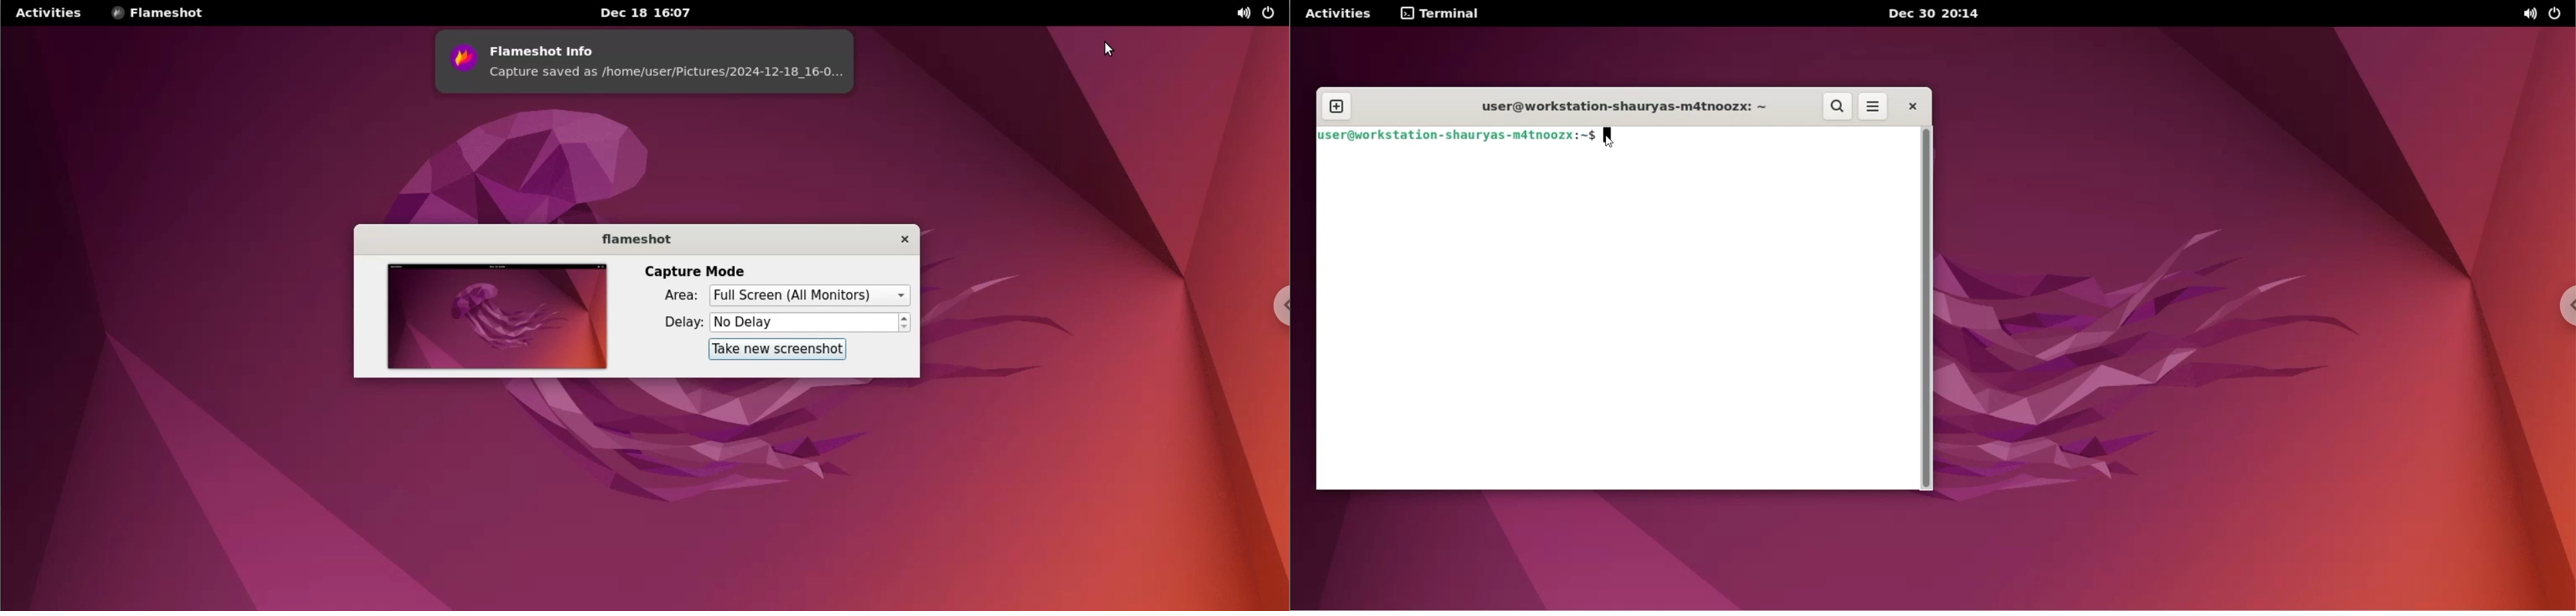 Image resolution: width=2576 pixels, height=616 pixels. What do you see at coordinates (1268, 12) in the screenshot?
I see `on/off` at bounding box center [1268, 12].